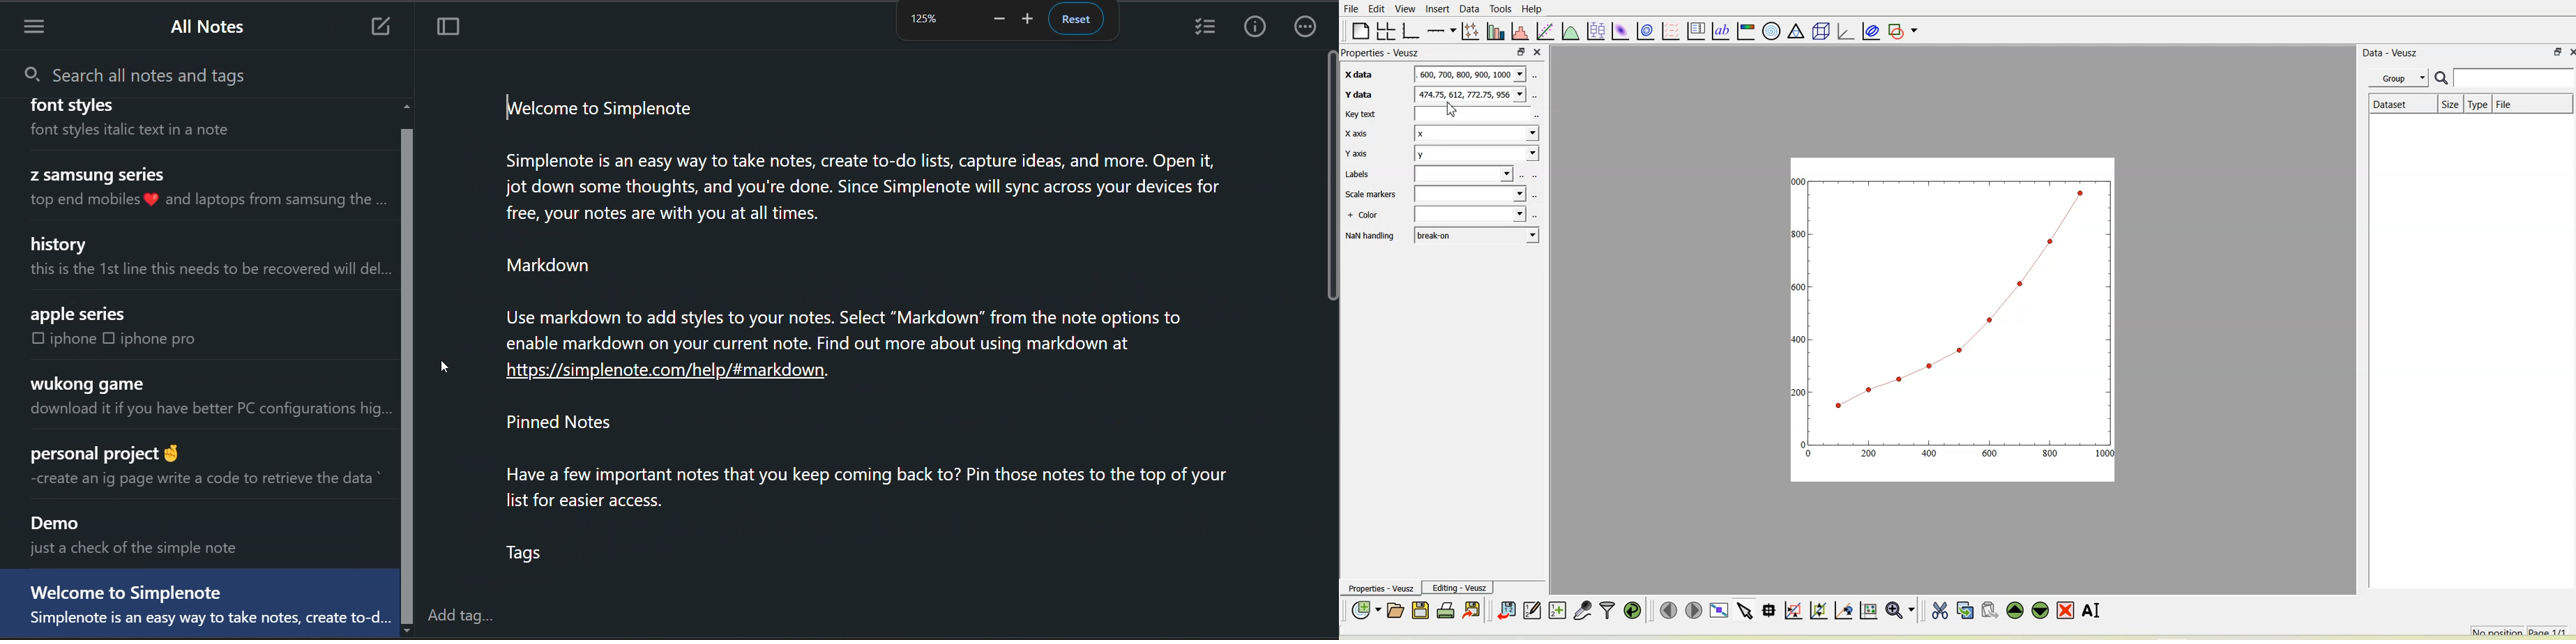 The height and width of the screenshot is (644, 2576). I want to click on font styles italic text in a note, so click(154, 129).